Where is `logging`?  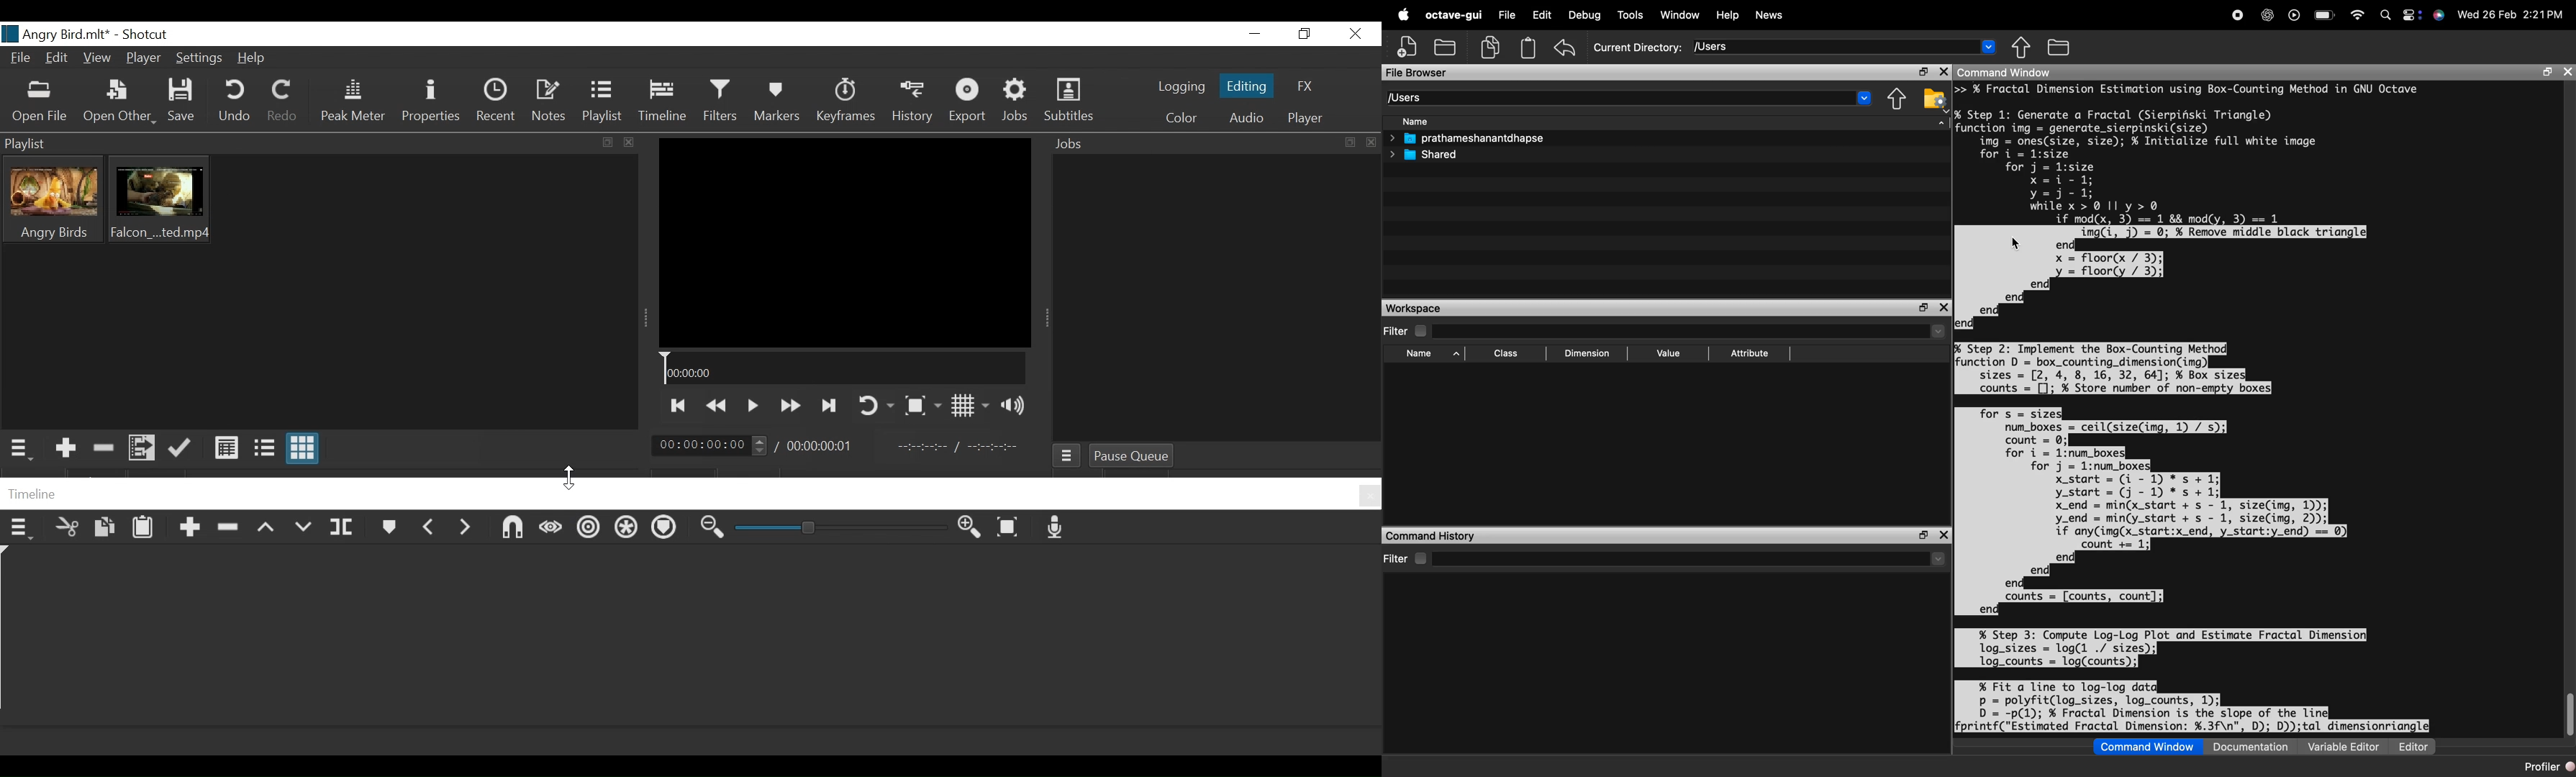
logging is located at coordinates (1182, 88).